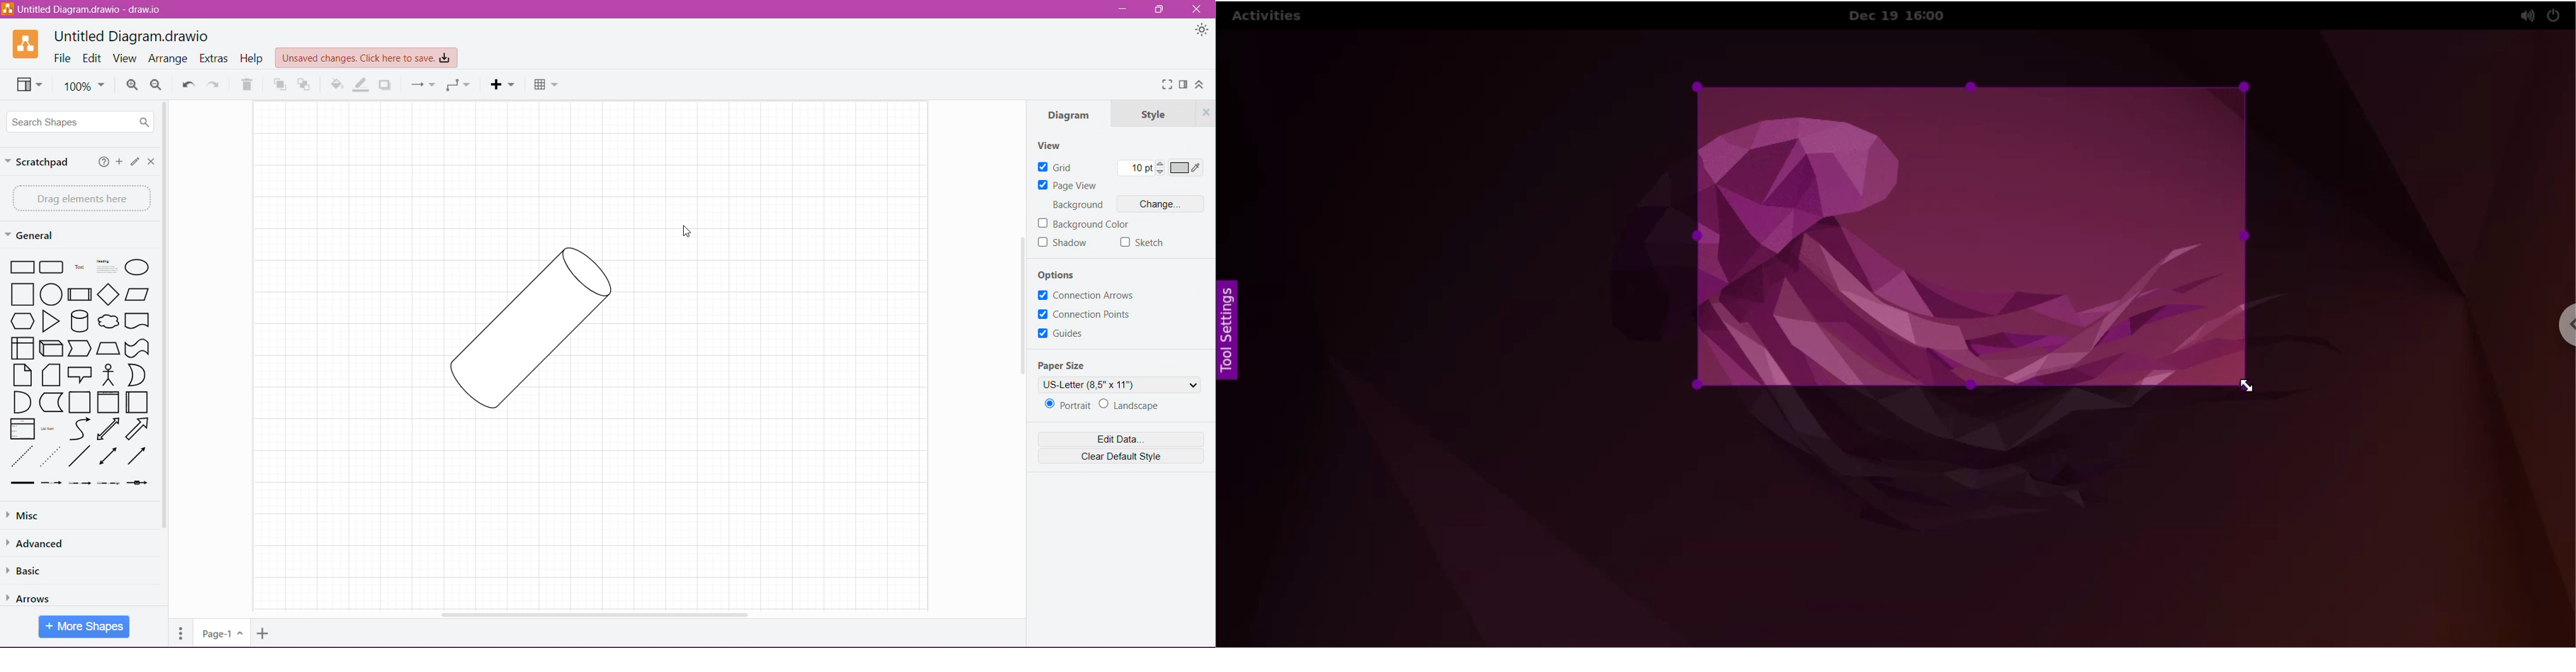 The image size is (2576, 672). Describe the element at coordinates (1145, 244) in the screenshot. I see `Stretch` at that location.